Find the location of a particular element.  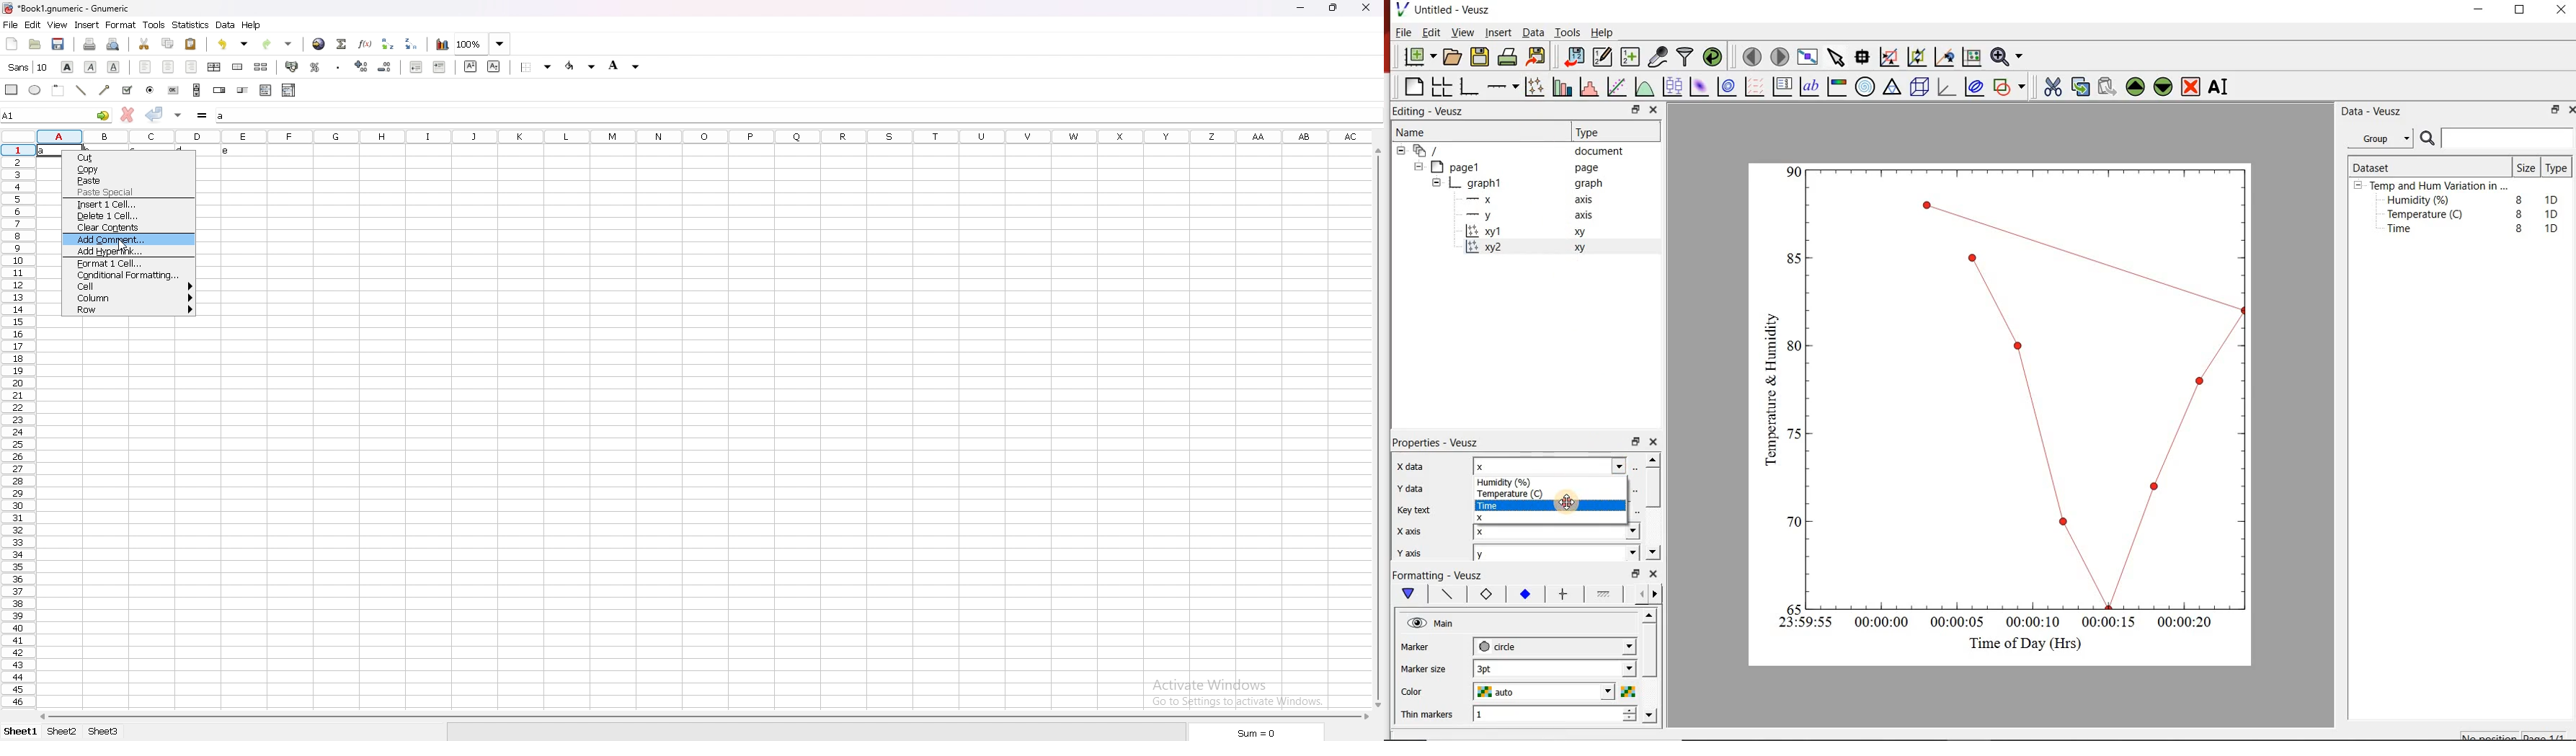

centre horizontally is located at coordinates (215, 68).